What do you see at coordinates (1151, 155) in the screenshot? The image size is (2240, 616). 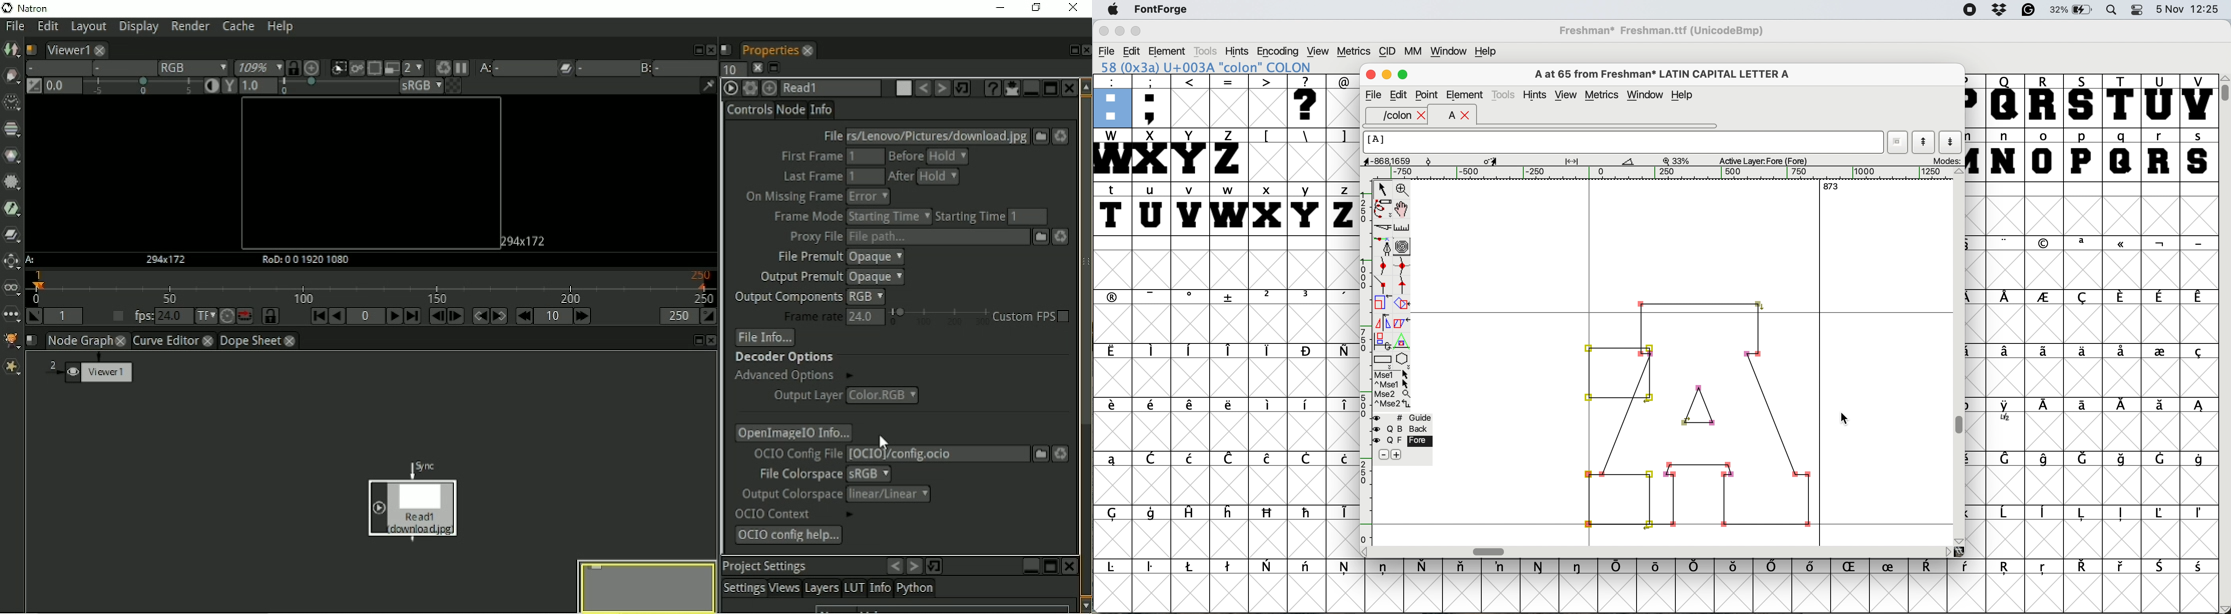 I see `X` at bounding box center [1151, 155].